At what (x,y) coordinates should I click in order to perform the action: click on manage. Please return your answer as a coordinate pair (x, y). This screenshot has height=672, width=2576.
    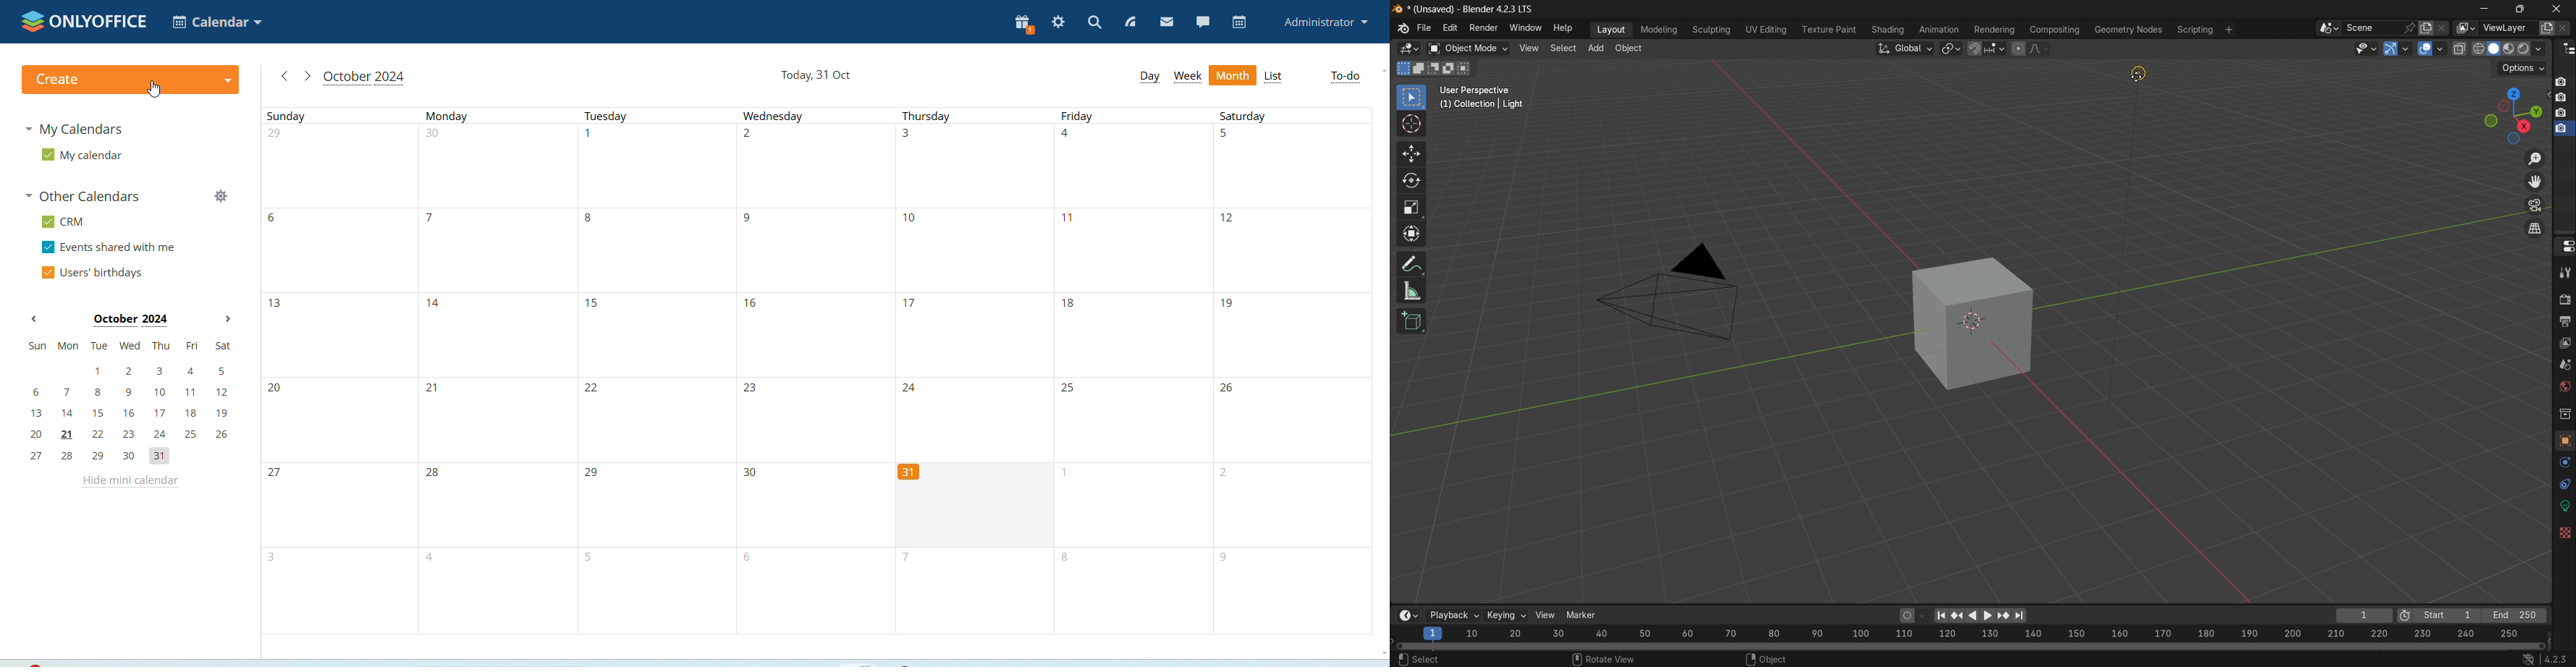
    Looking at the image, I should click on (222, 196).